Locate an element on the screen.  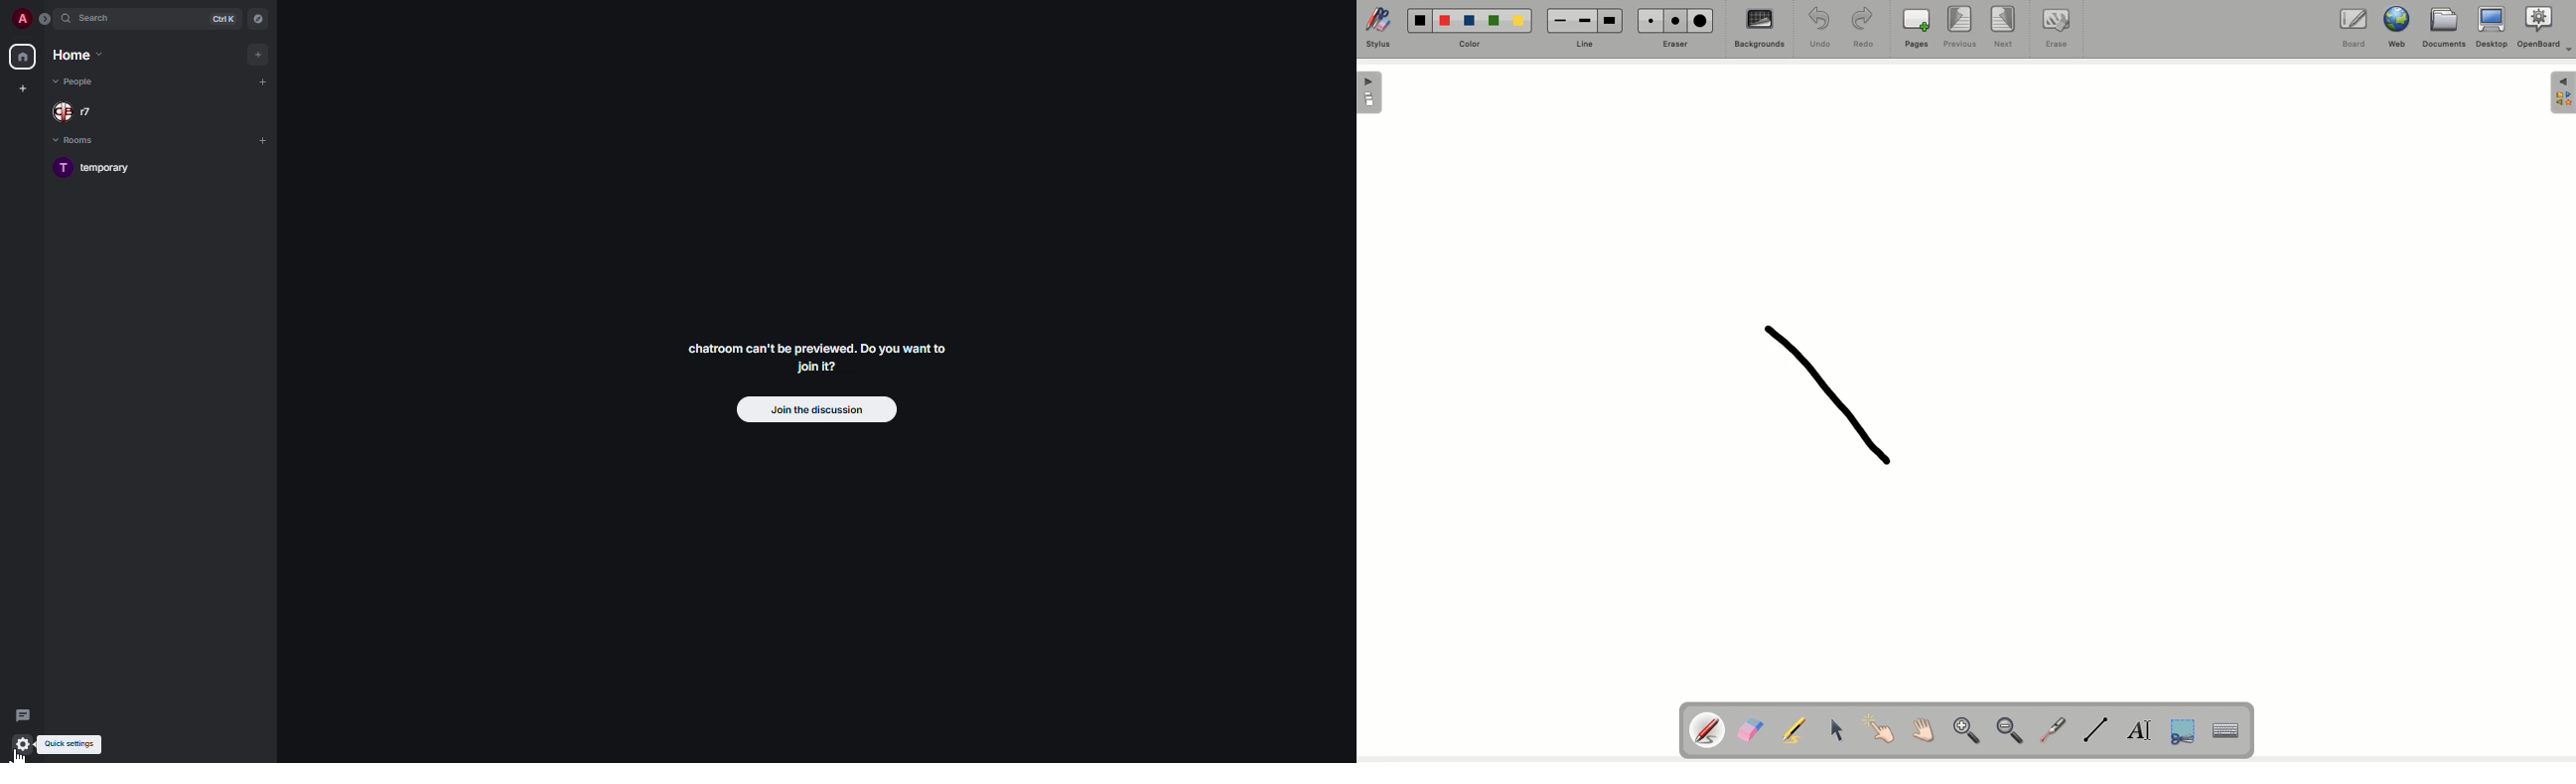
Medium is located at coordinates (1584, 21).